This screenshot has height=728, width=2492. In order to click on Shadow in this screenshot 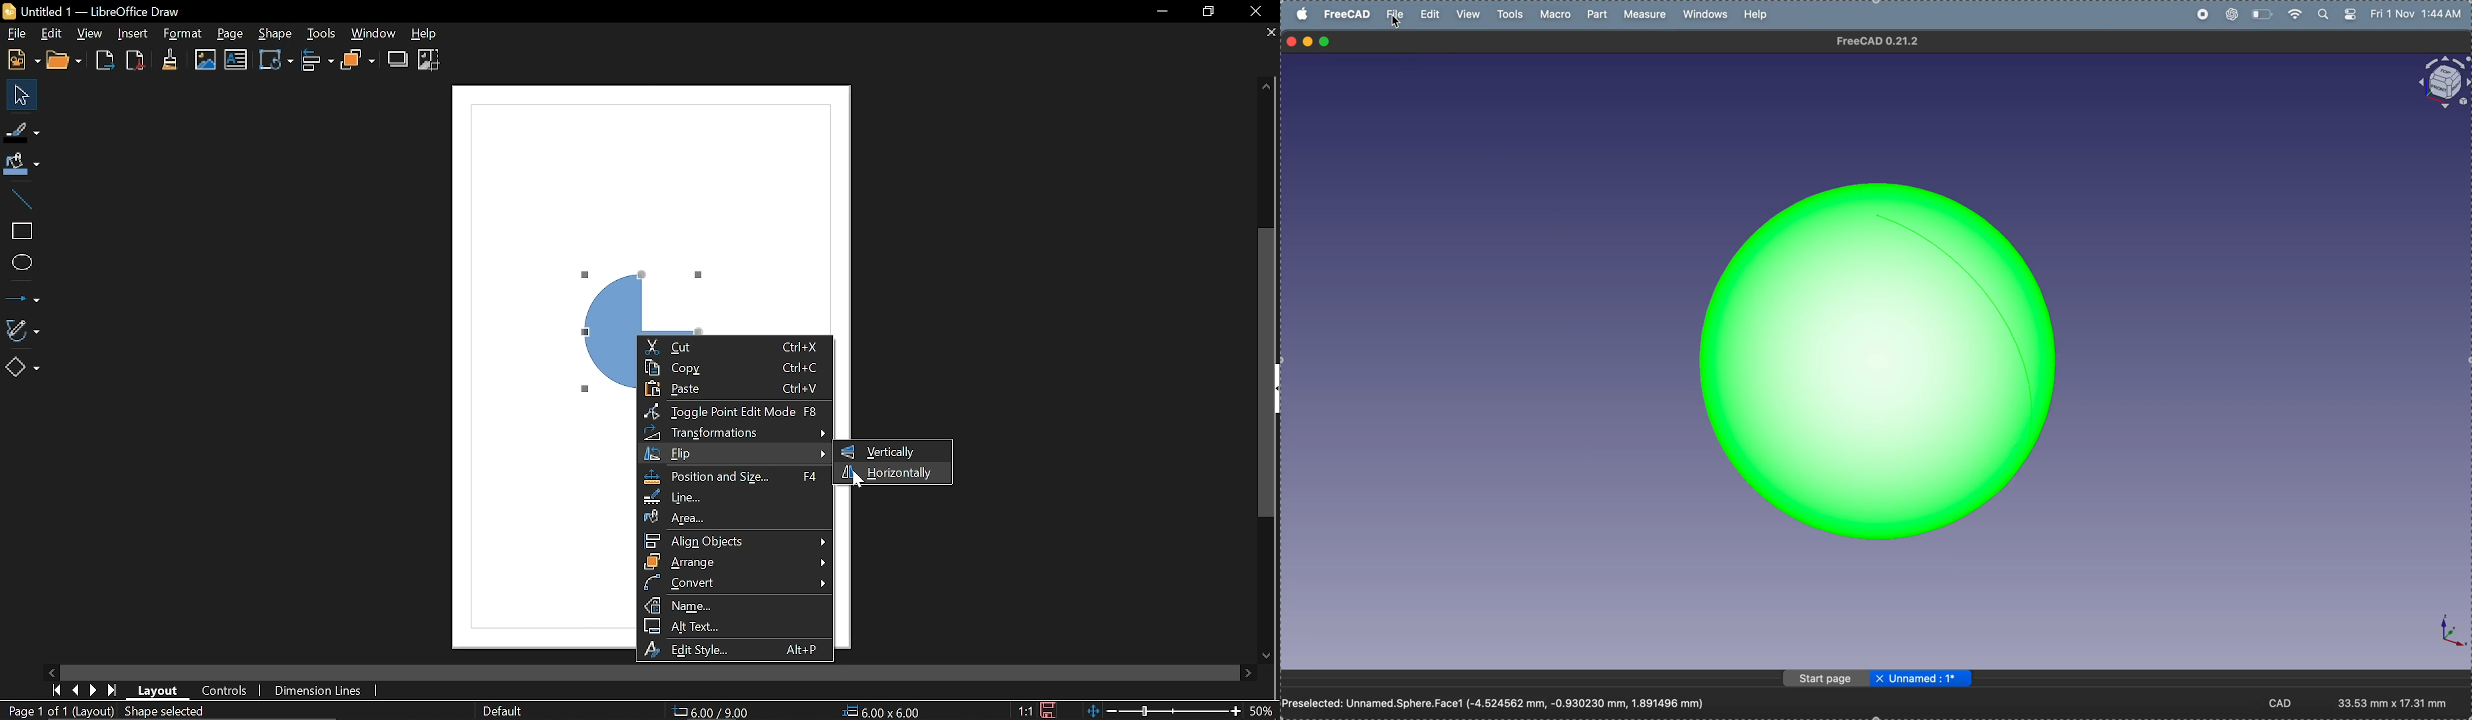, I will do `click(398, 59)`.